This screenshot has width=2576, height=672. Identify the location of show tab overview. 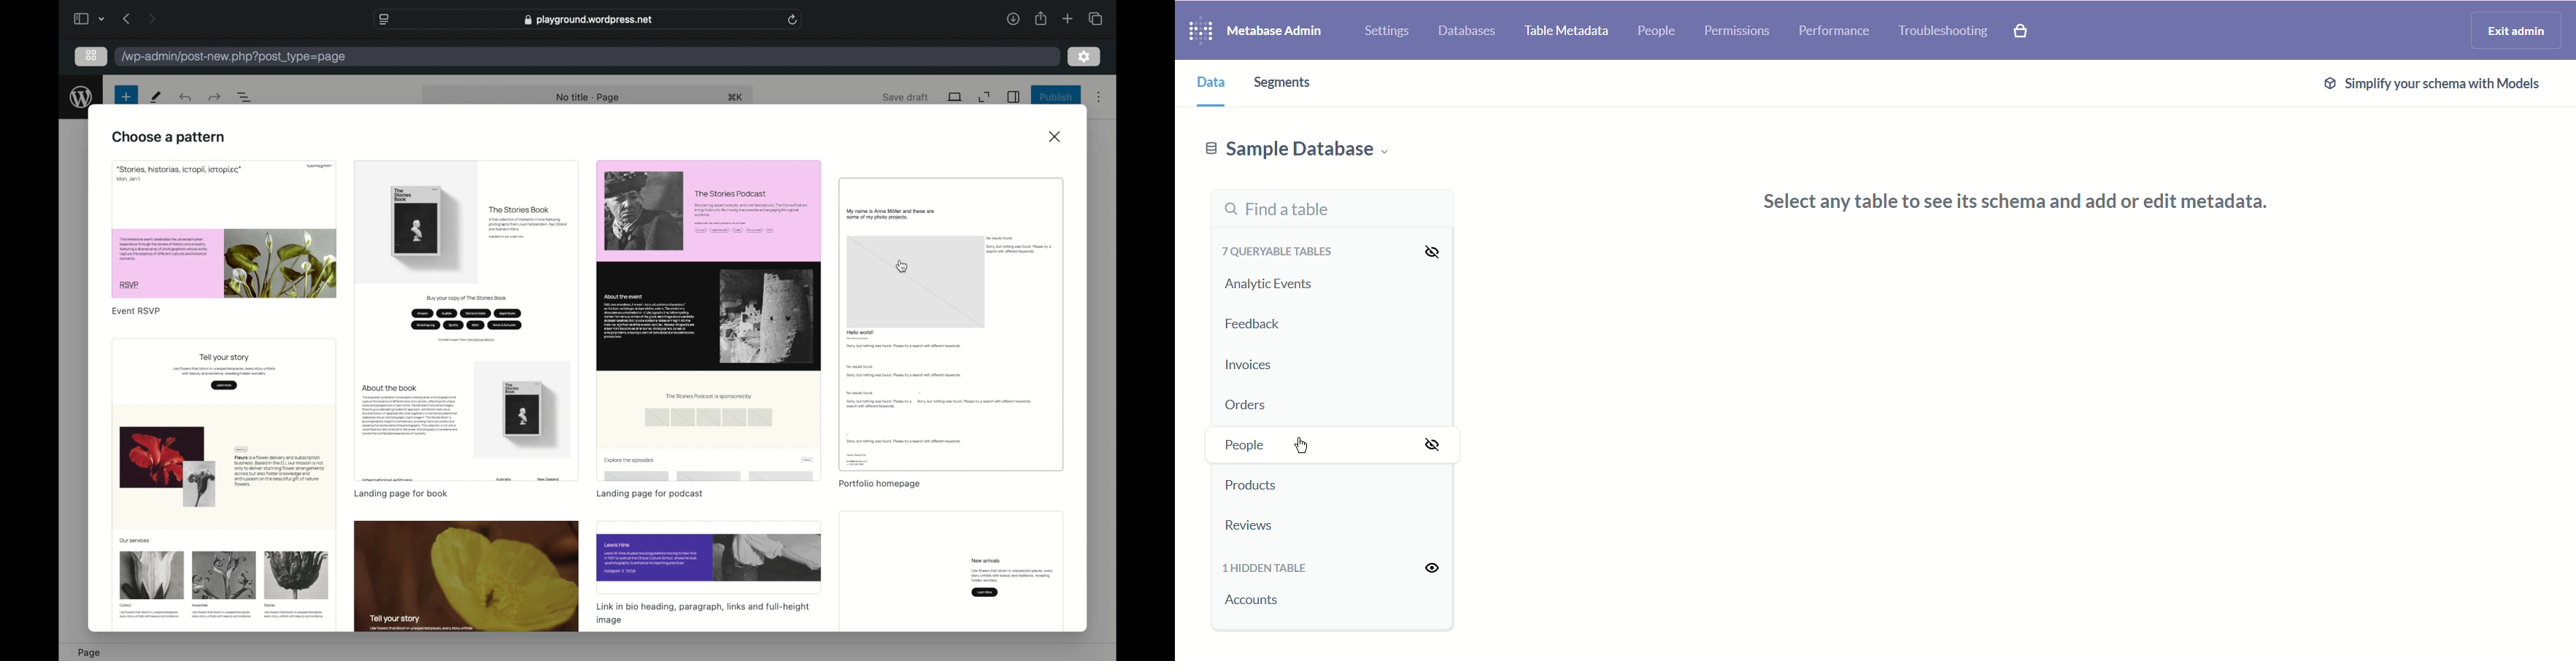
(1096, 18).